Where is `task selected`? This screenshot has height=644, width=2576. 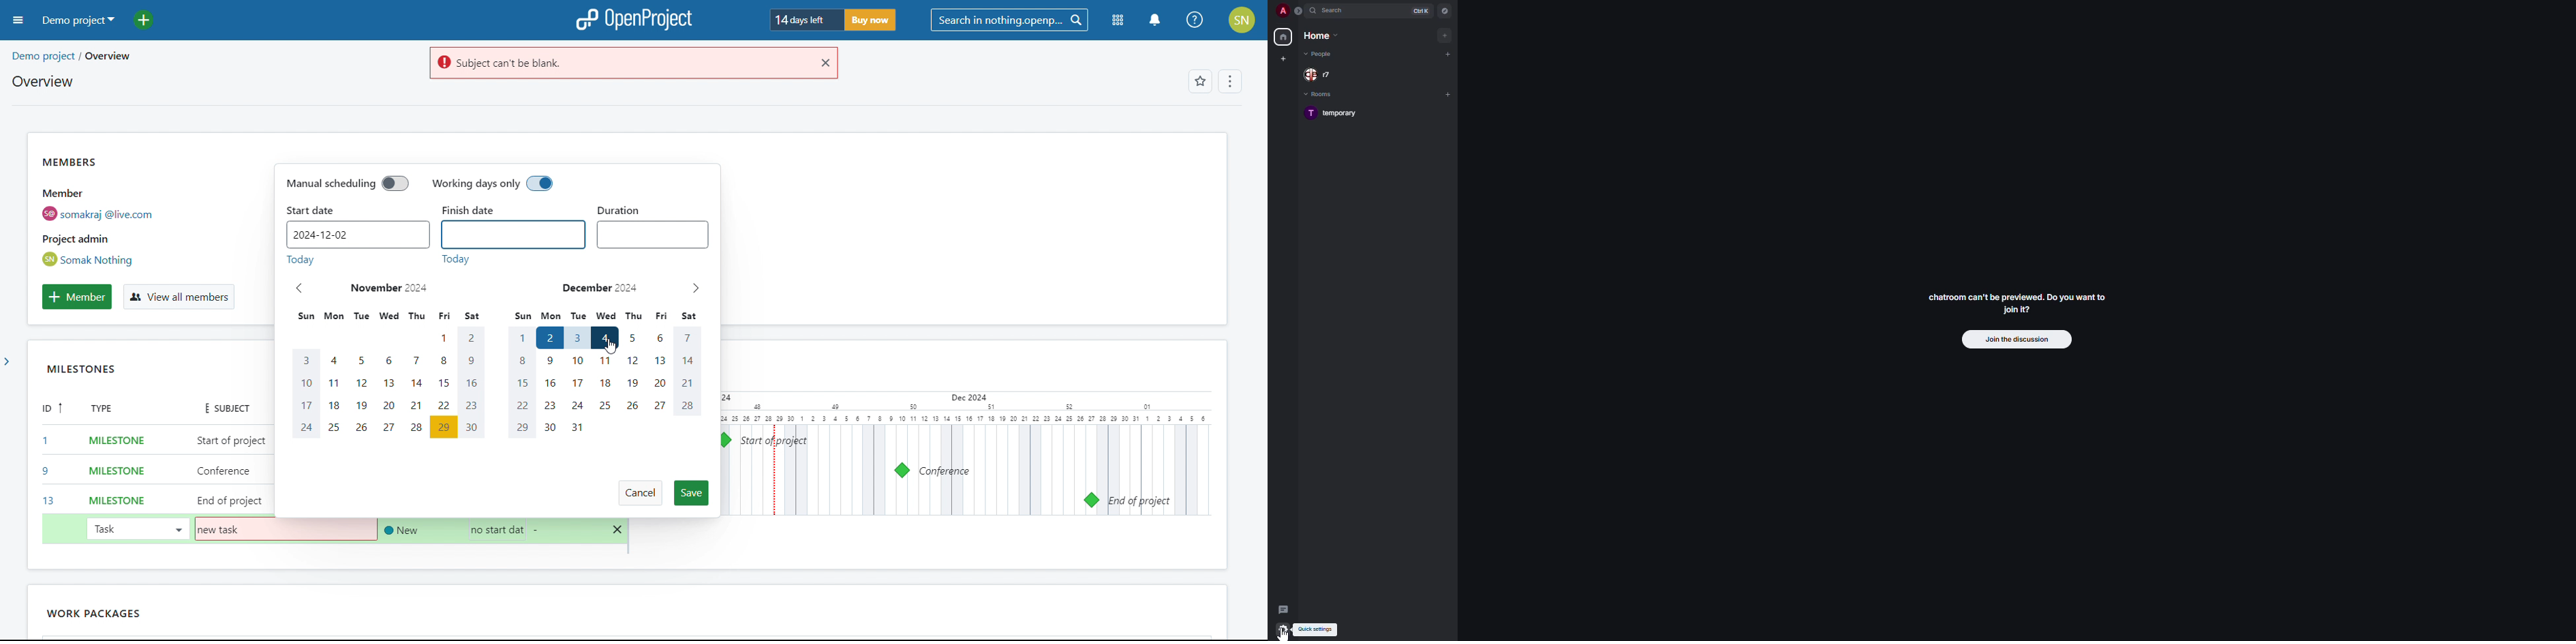 task selected is located at coordinates (137, 528).